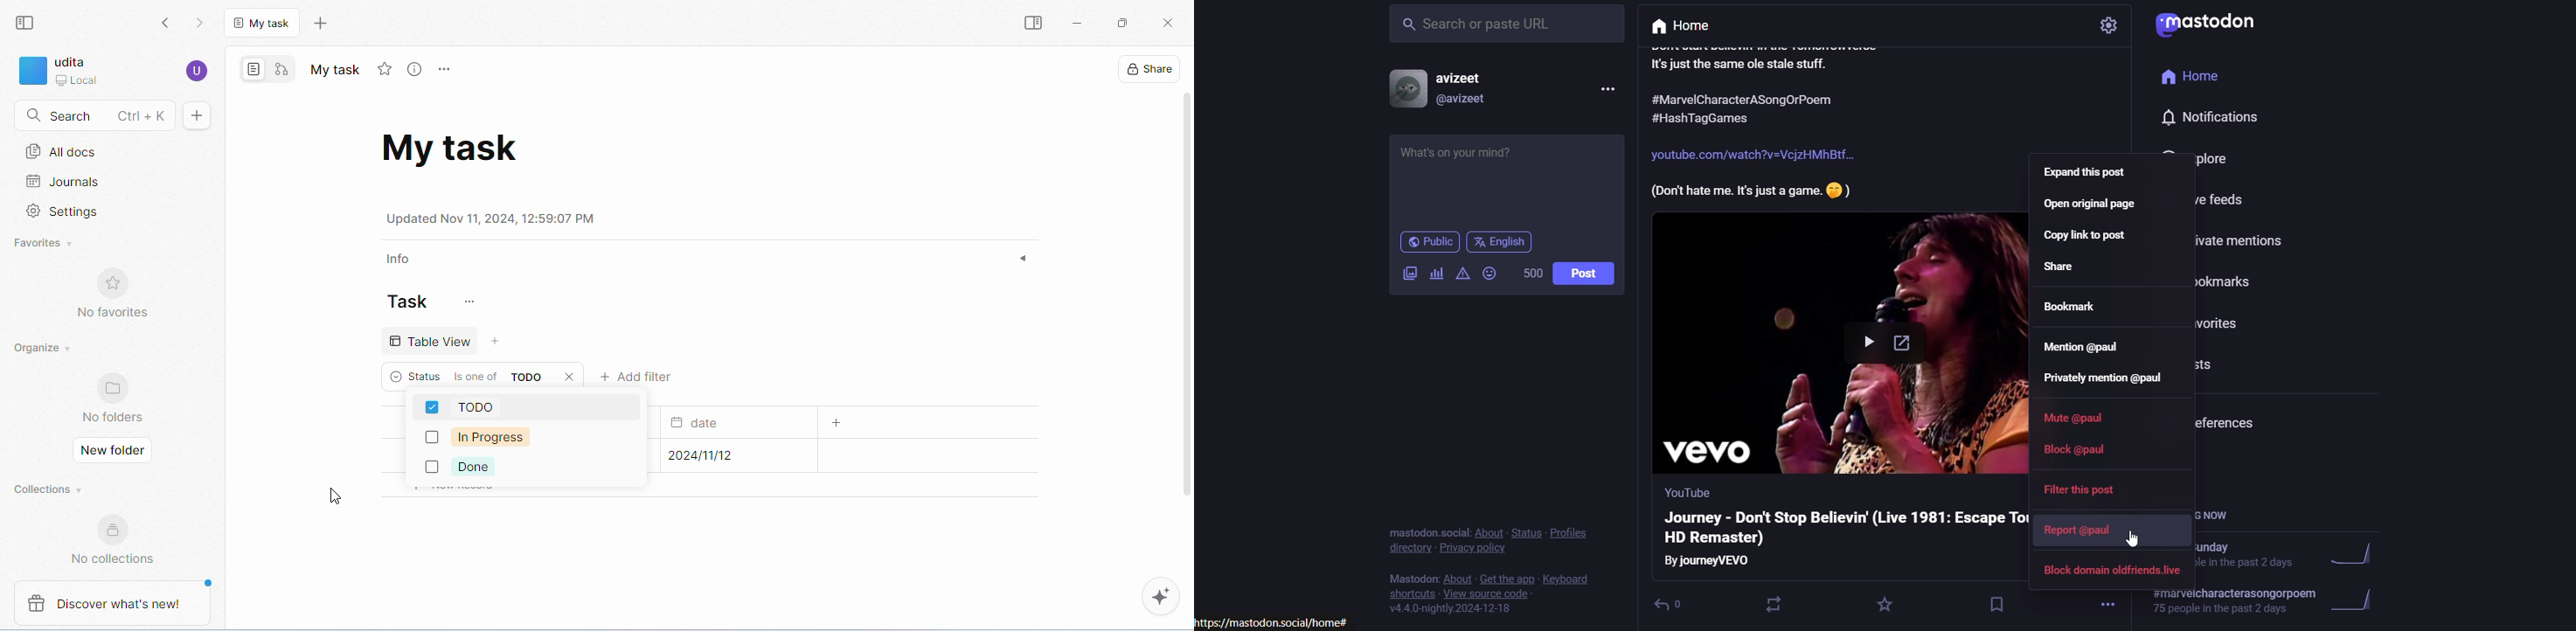 Image resolution: width=2576 pixels, height=644 pixels. I want to click on shortcuts, so click(1410, 594).